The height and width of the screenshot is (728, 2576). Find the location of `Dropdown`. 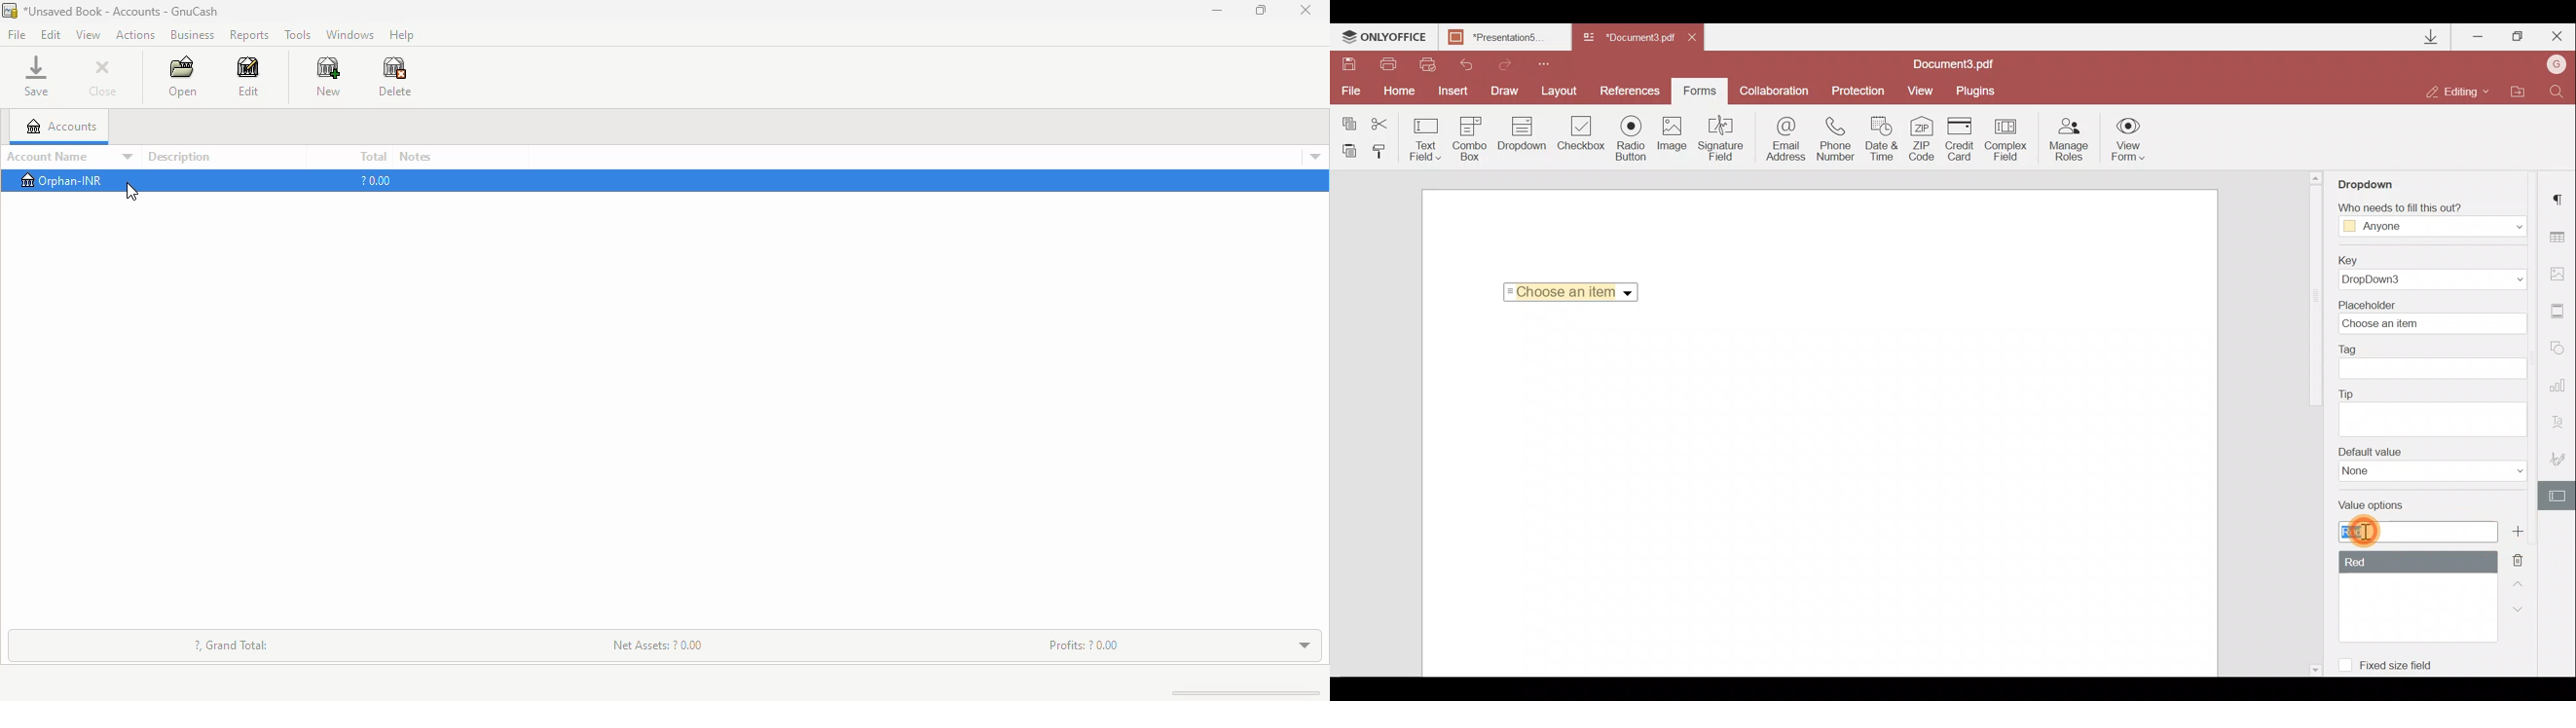

Dropdown is located at coordinates (1519, 141).